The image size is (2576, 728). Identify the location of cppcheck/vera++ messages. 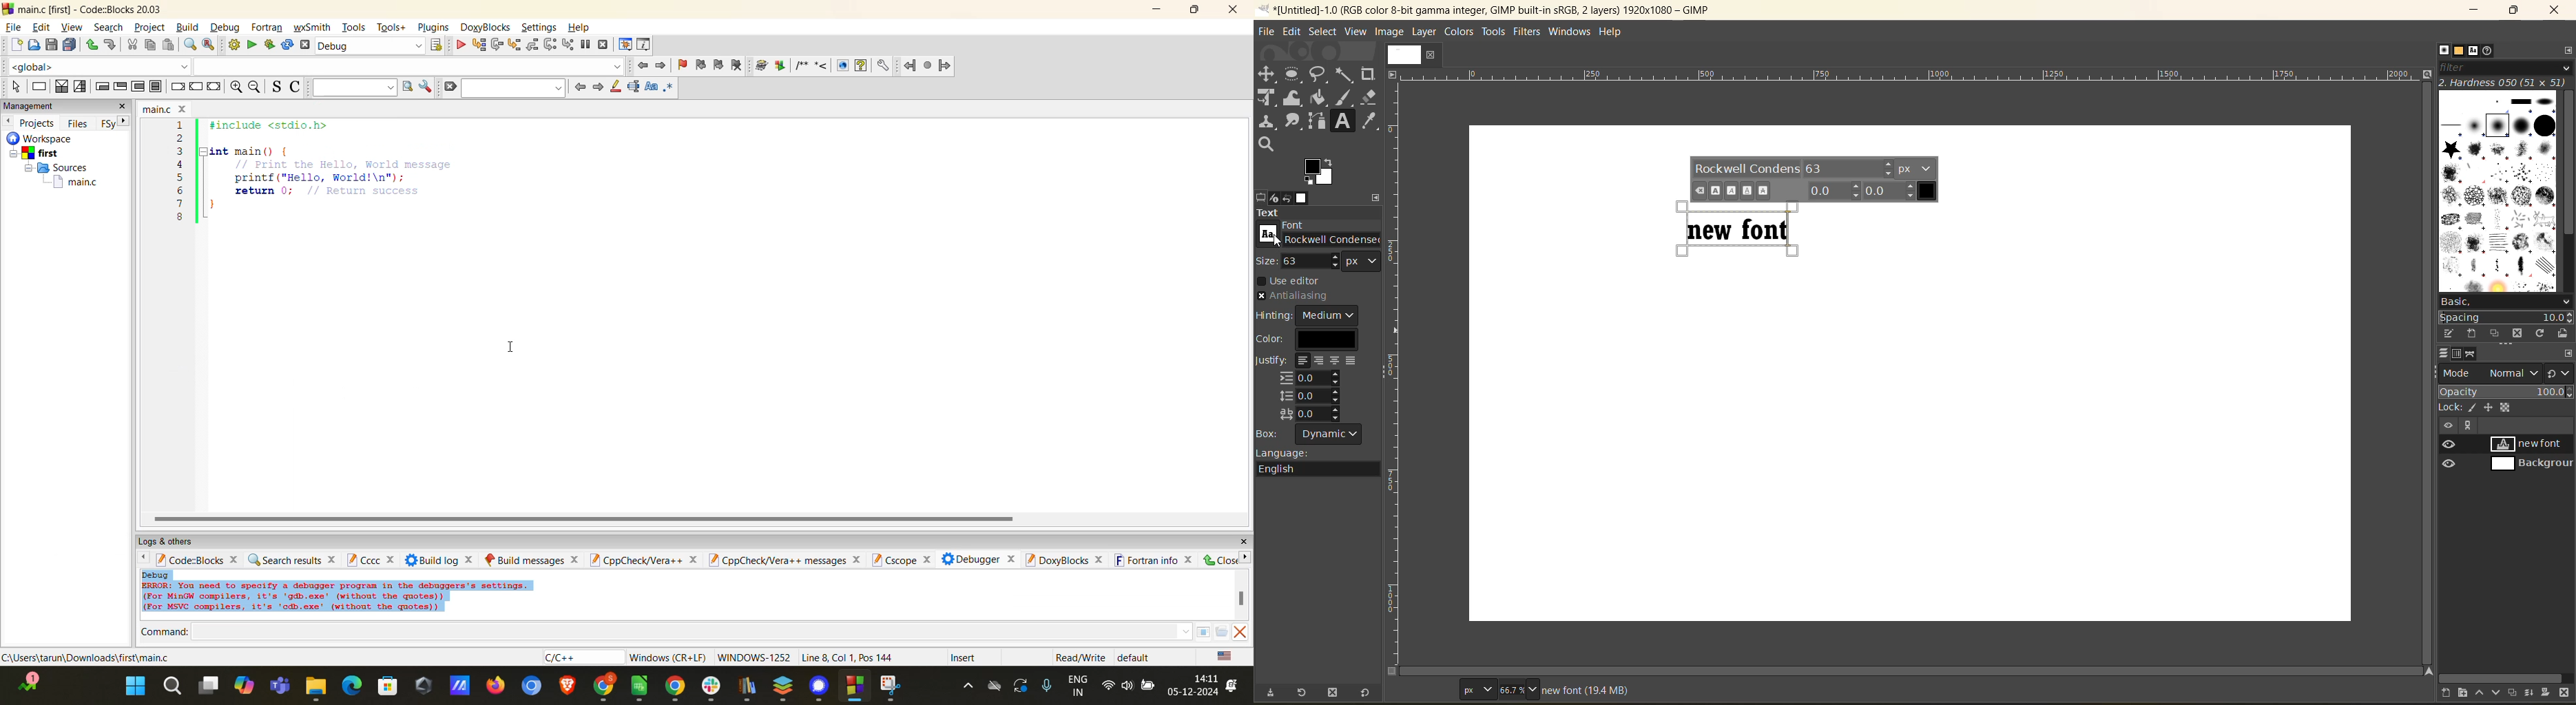
(786, 558).